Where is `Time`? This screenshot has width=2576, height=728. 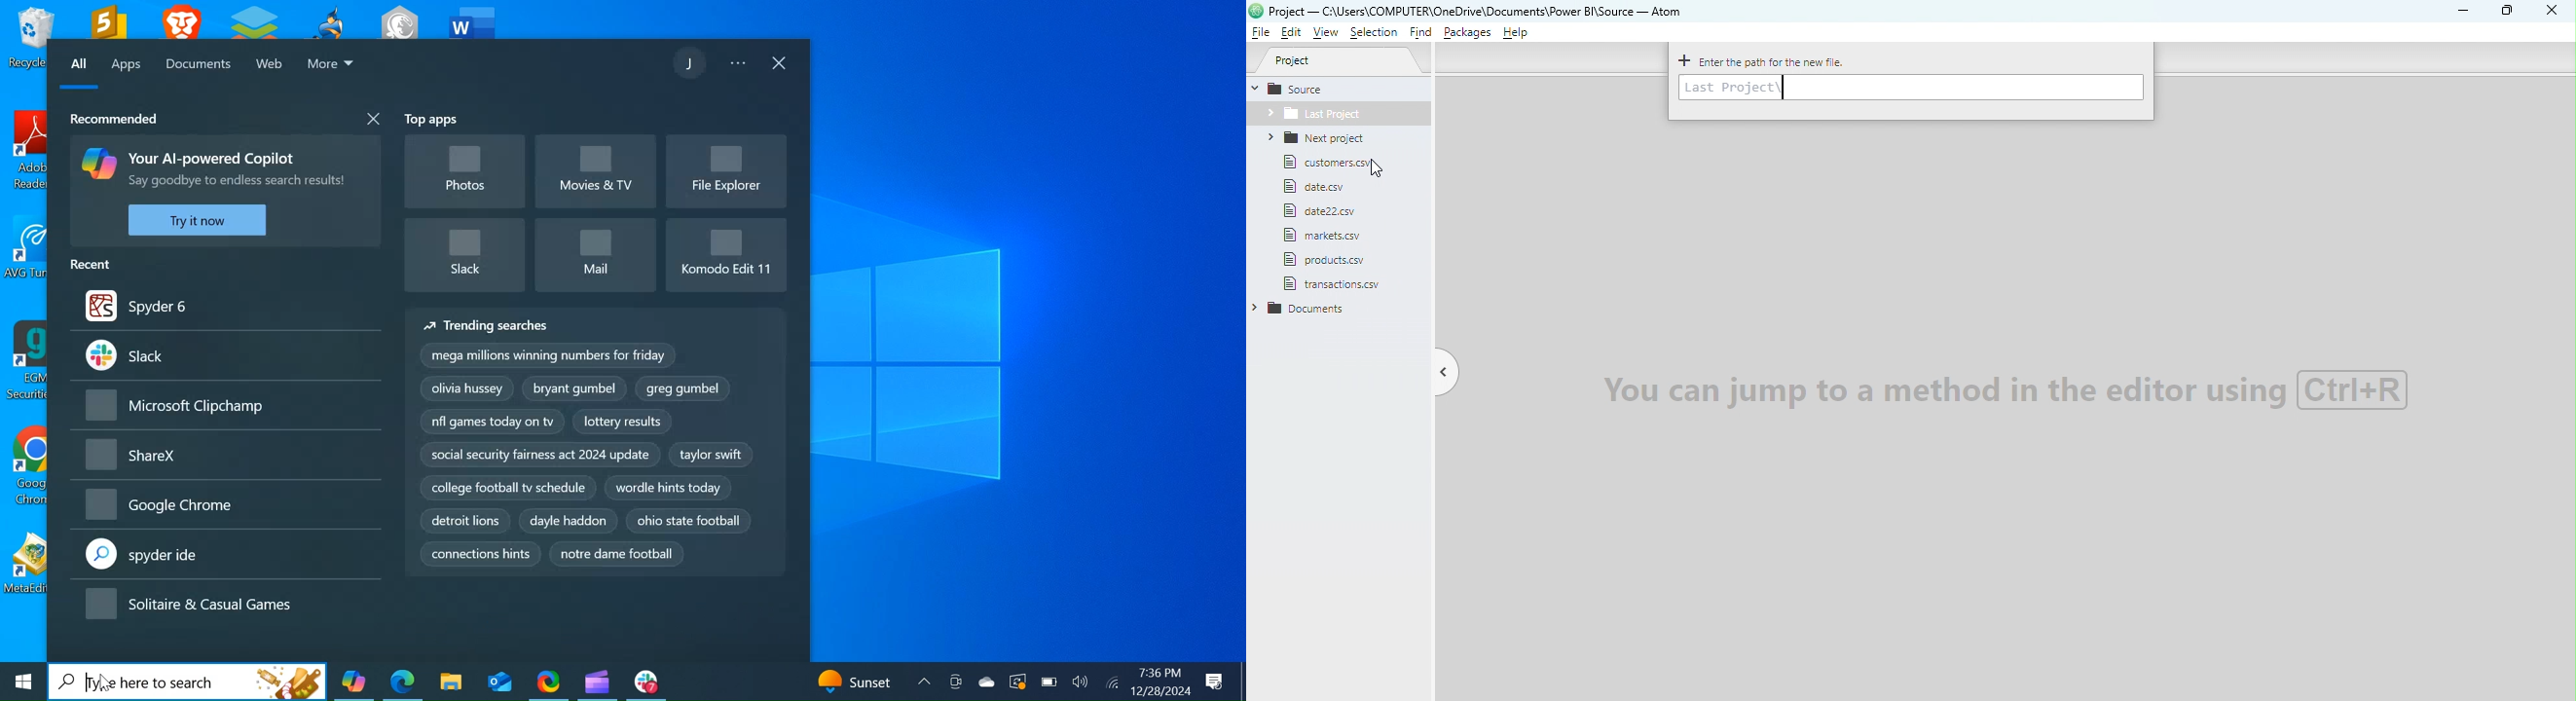 Time is located at coordinates (1158, 673).